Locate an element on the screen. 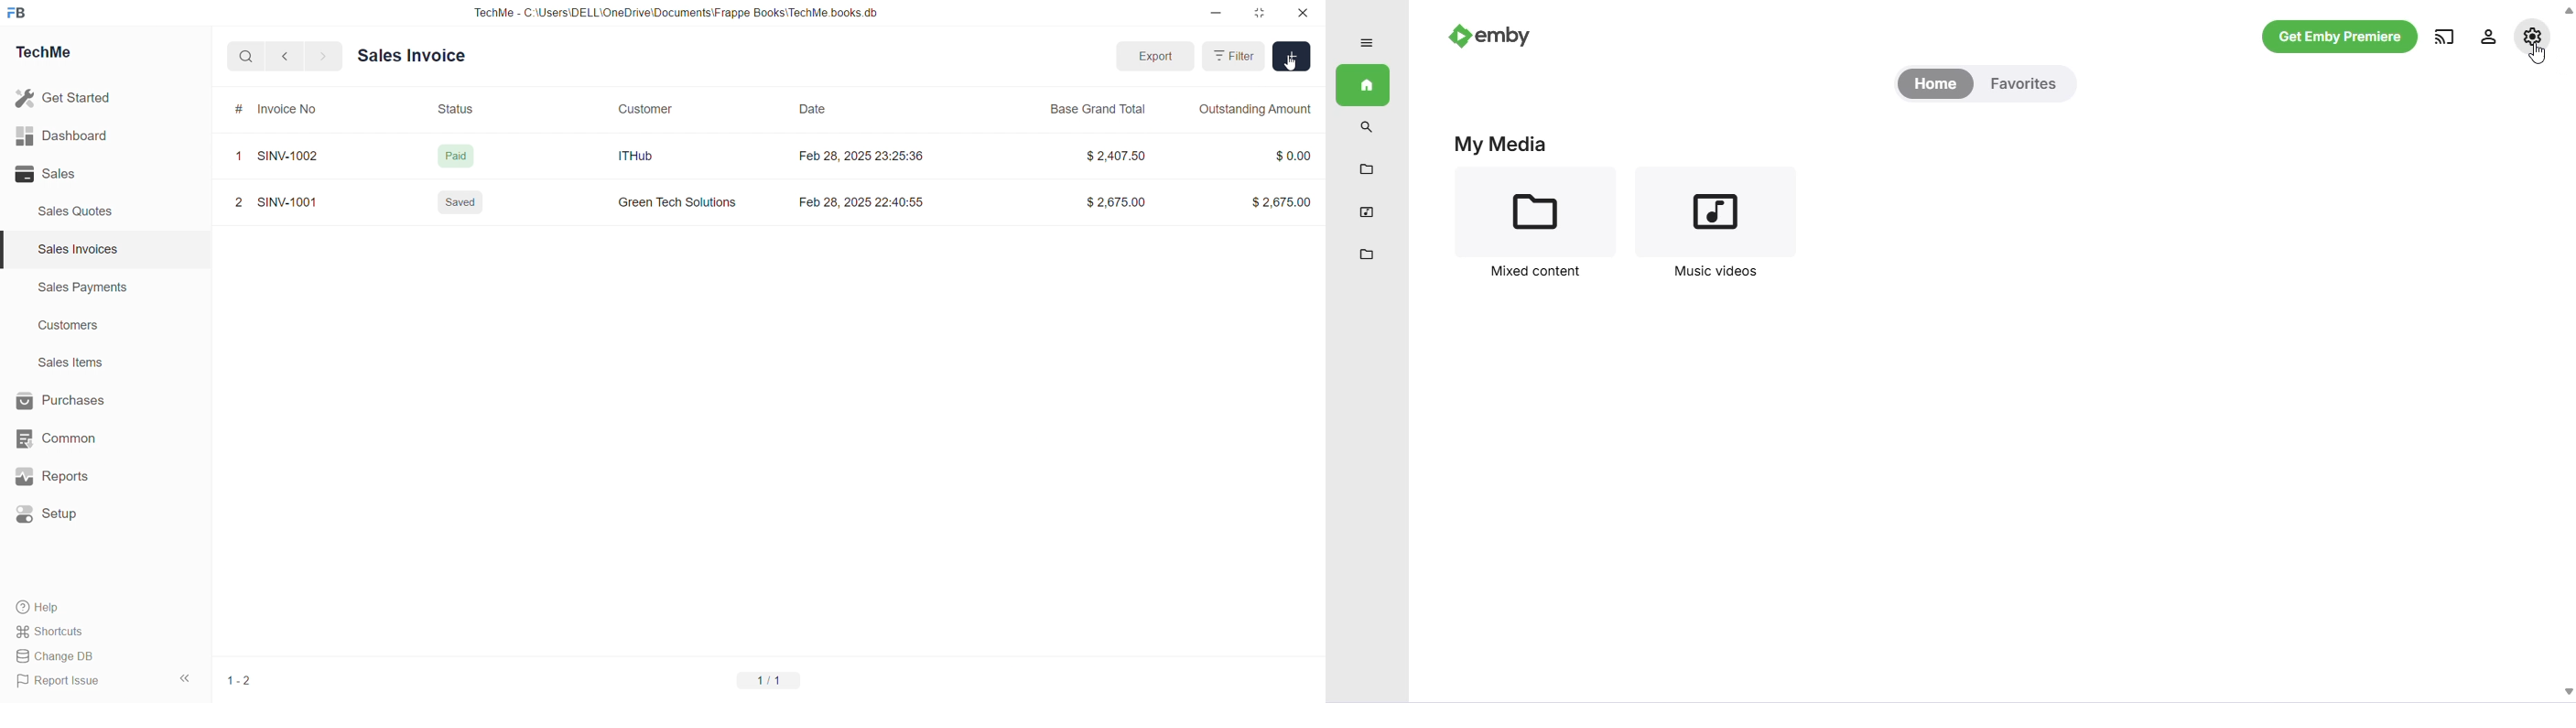 This screenshot has height=728, width=2576. Minimize is located at coordinates (1221, 14).